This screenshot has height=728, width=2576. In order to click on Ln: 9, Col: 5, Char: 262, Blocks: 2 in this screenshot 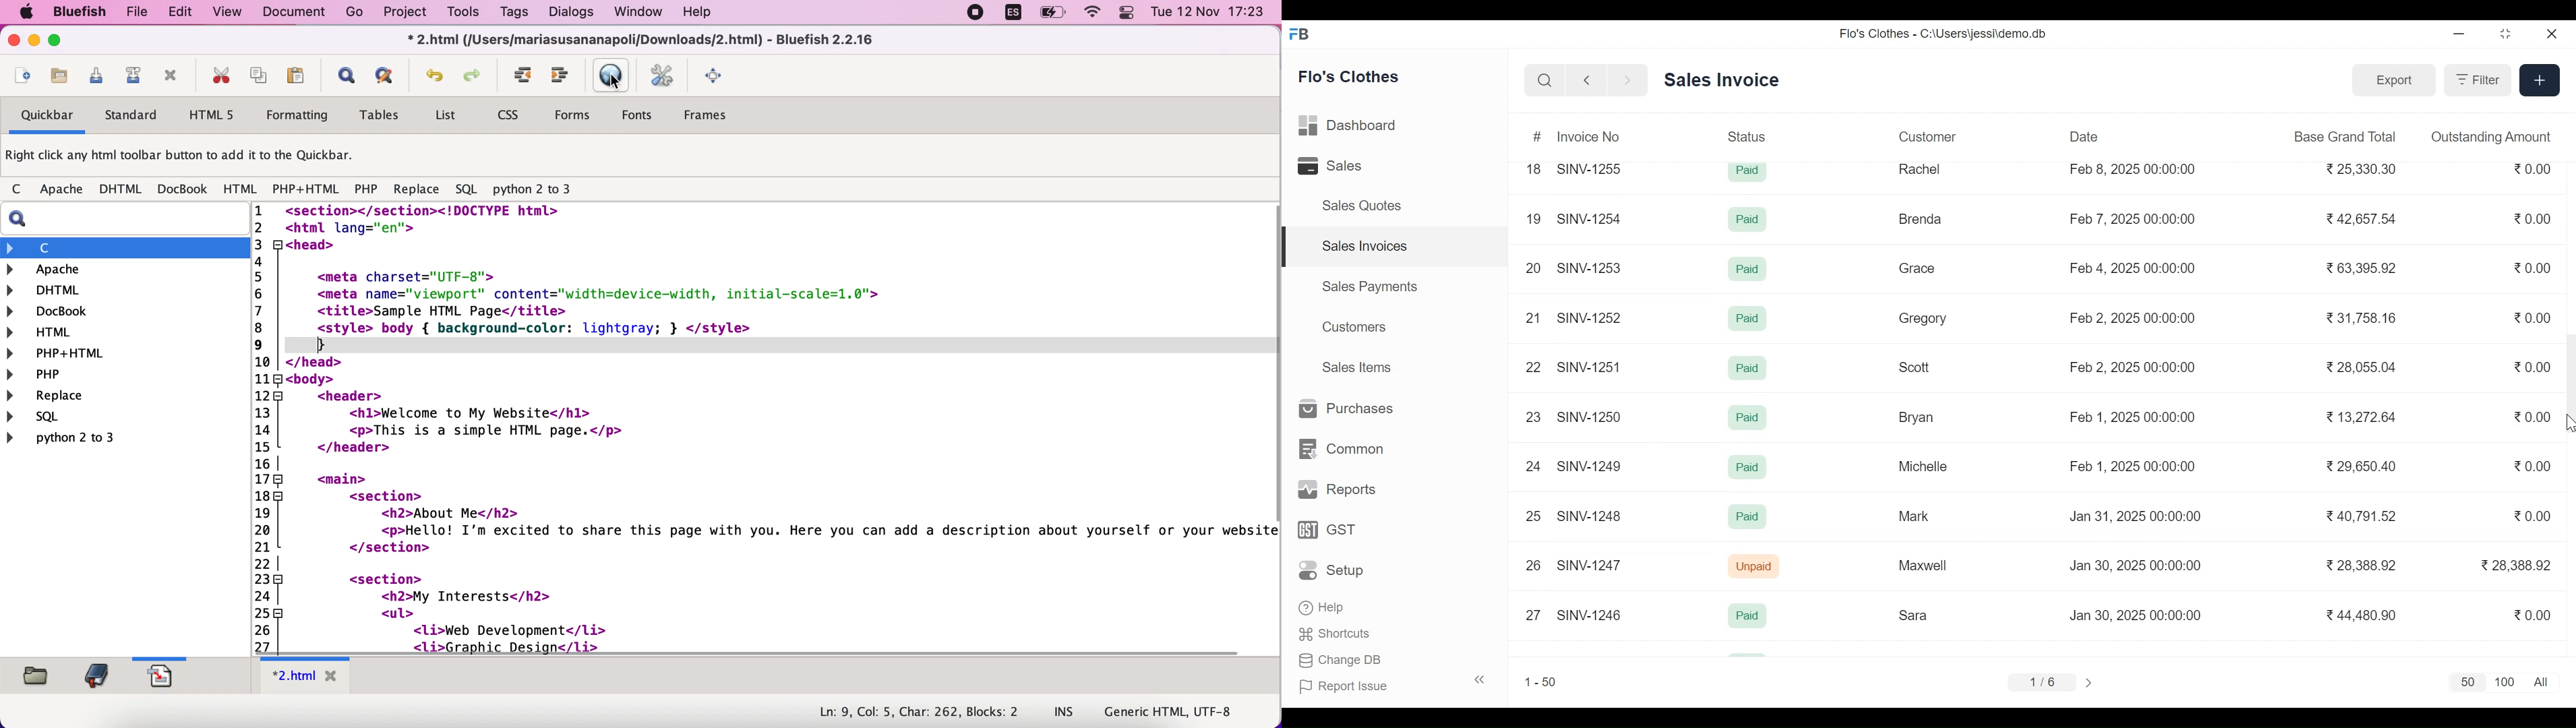, I will do `click(916, 711)`.